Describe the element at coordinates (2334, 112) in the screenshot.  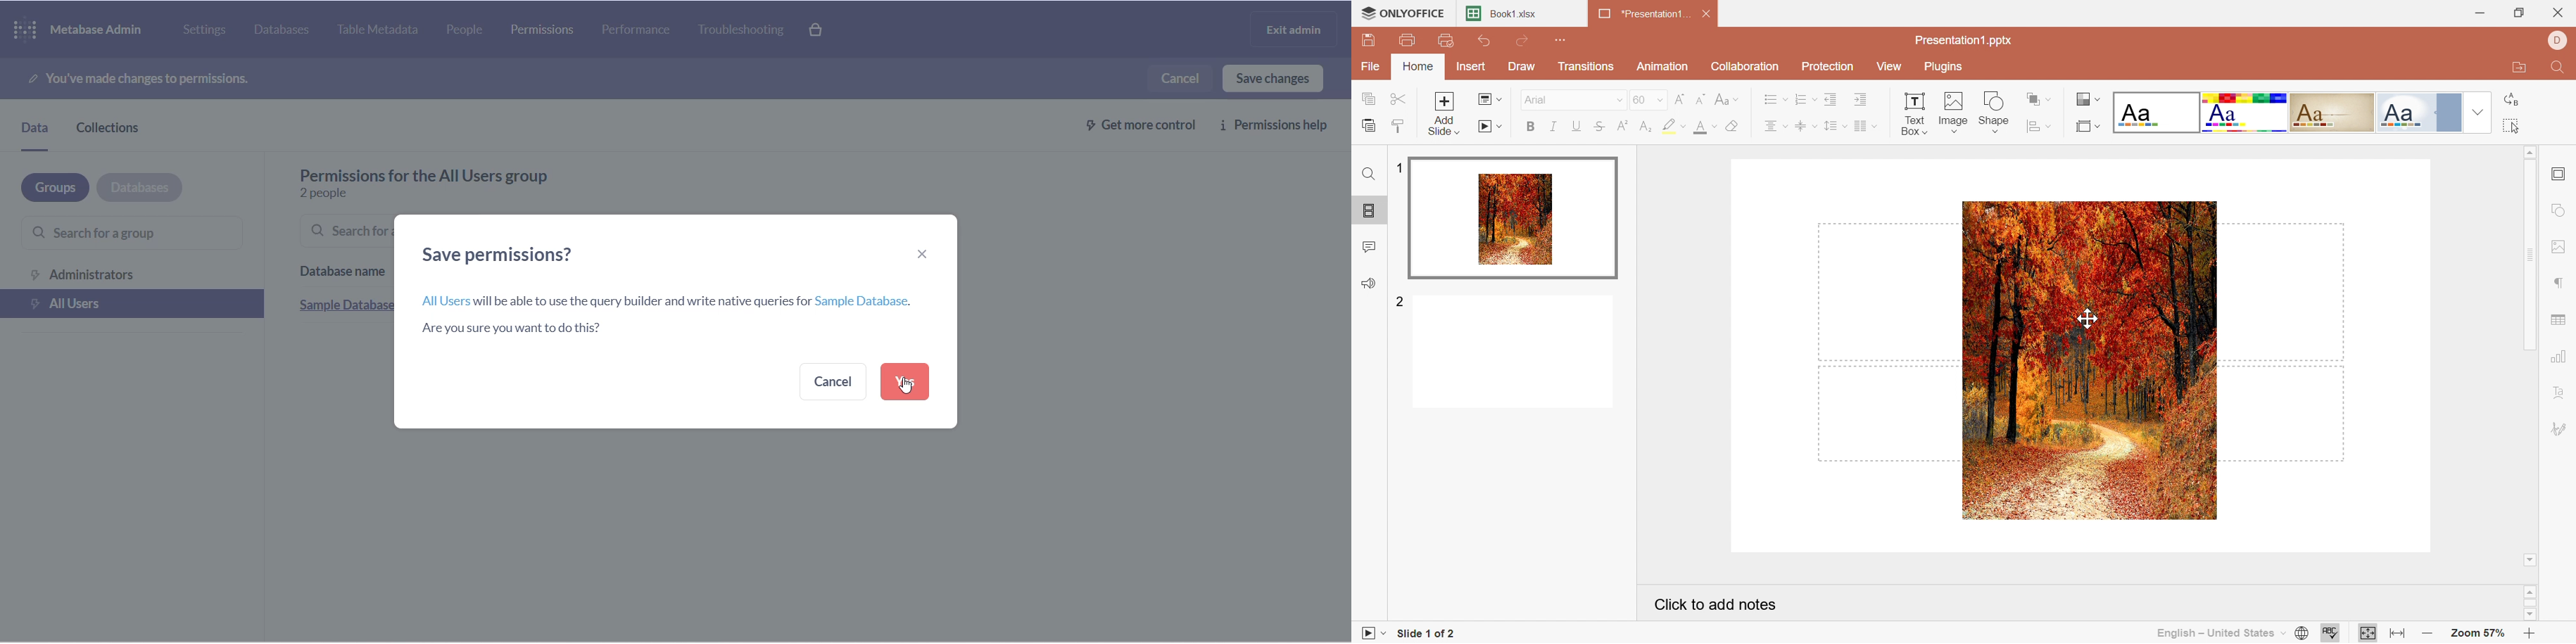
I see `Classic` at that location.